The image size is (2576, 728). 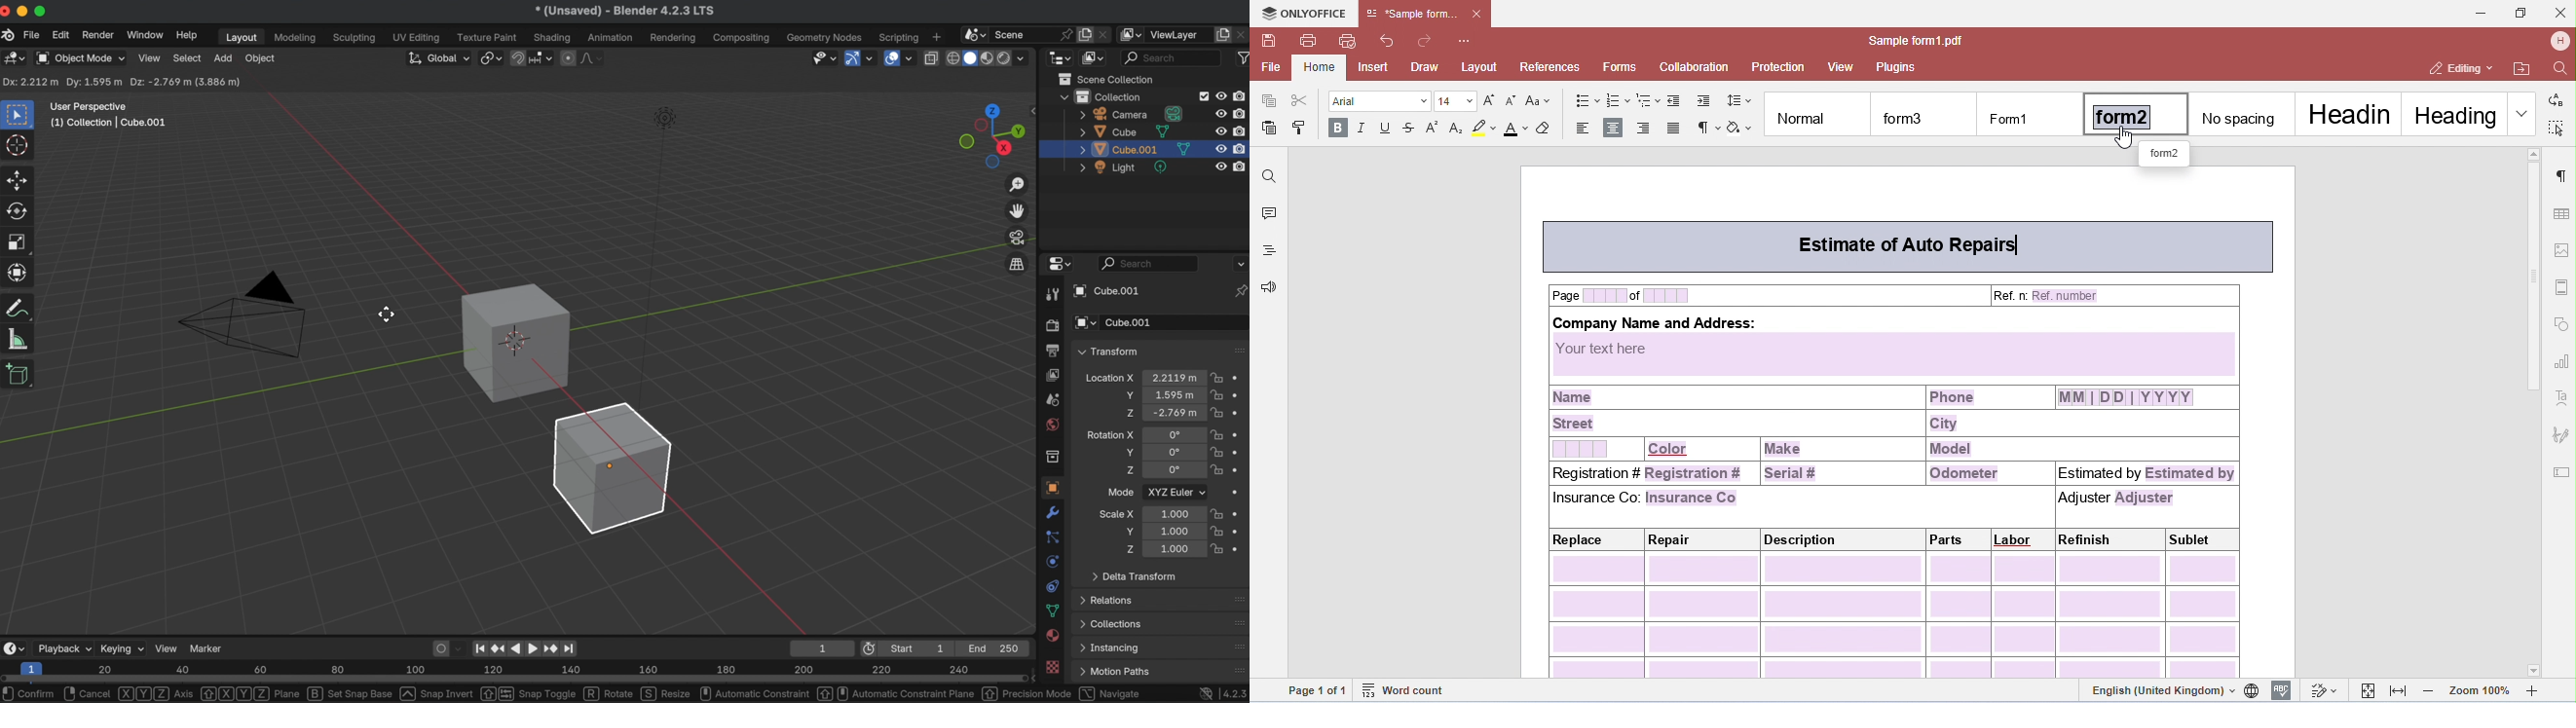 What do you see at coordinates (1126, 168) in the screenshot?
I see `light` at bounding box center [1126, 168].